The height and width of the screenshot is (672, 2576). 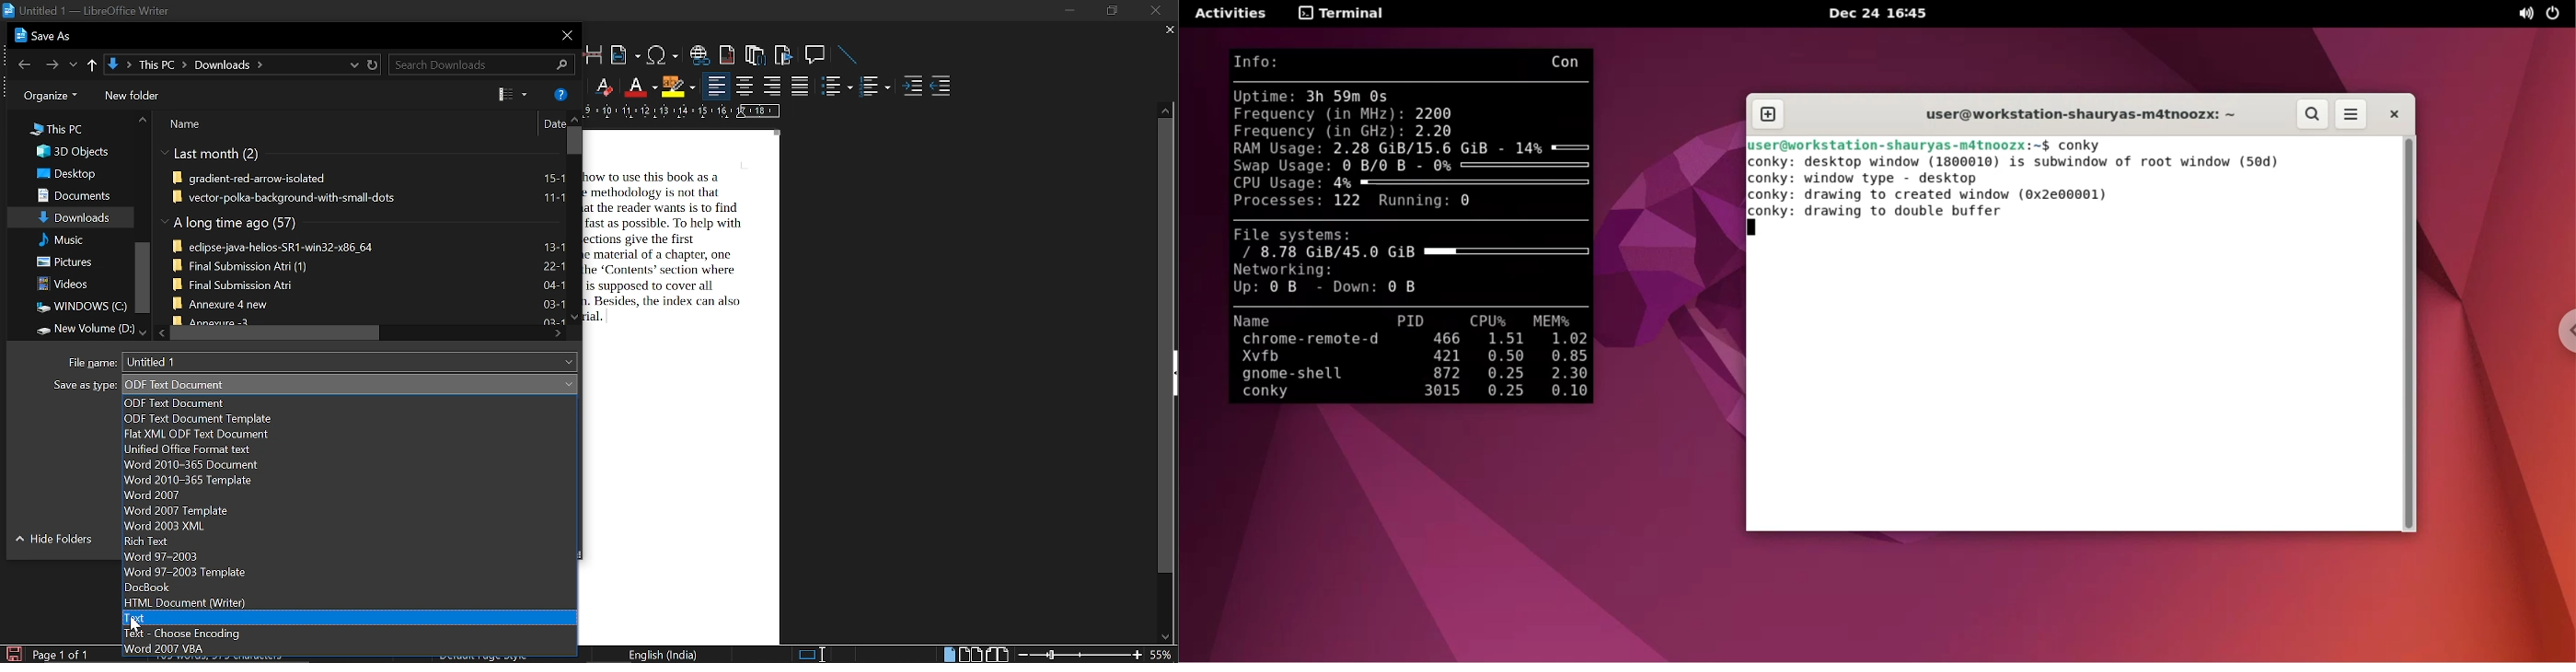 What do you see at coordinates (273, 333) in the screenshot?
I see `horizontal scrollbar` at bounding box center [273, 333].